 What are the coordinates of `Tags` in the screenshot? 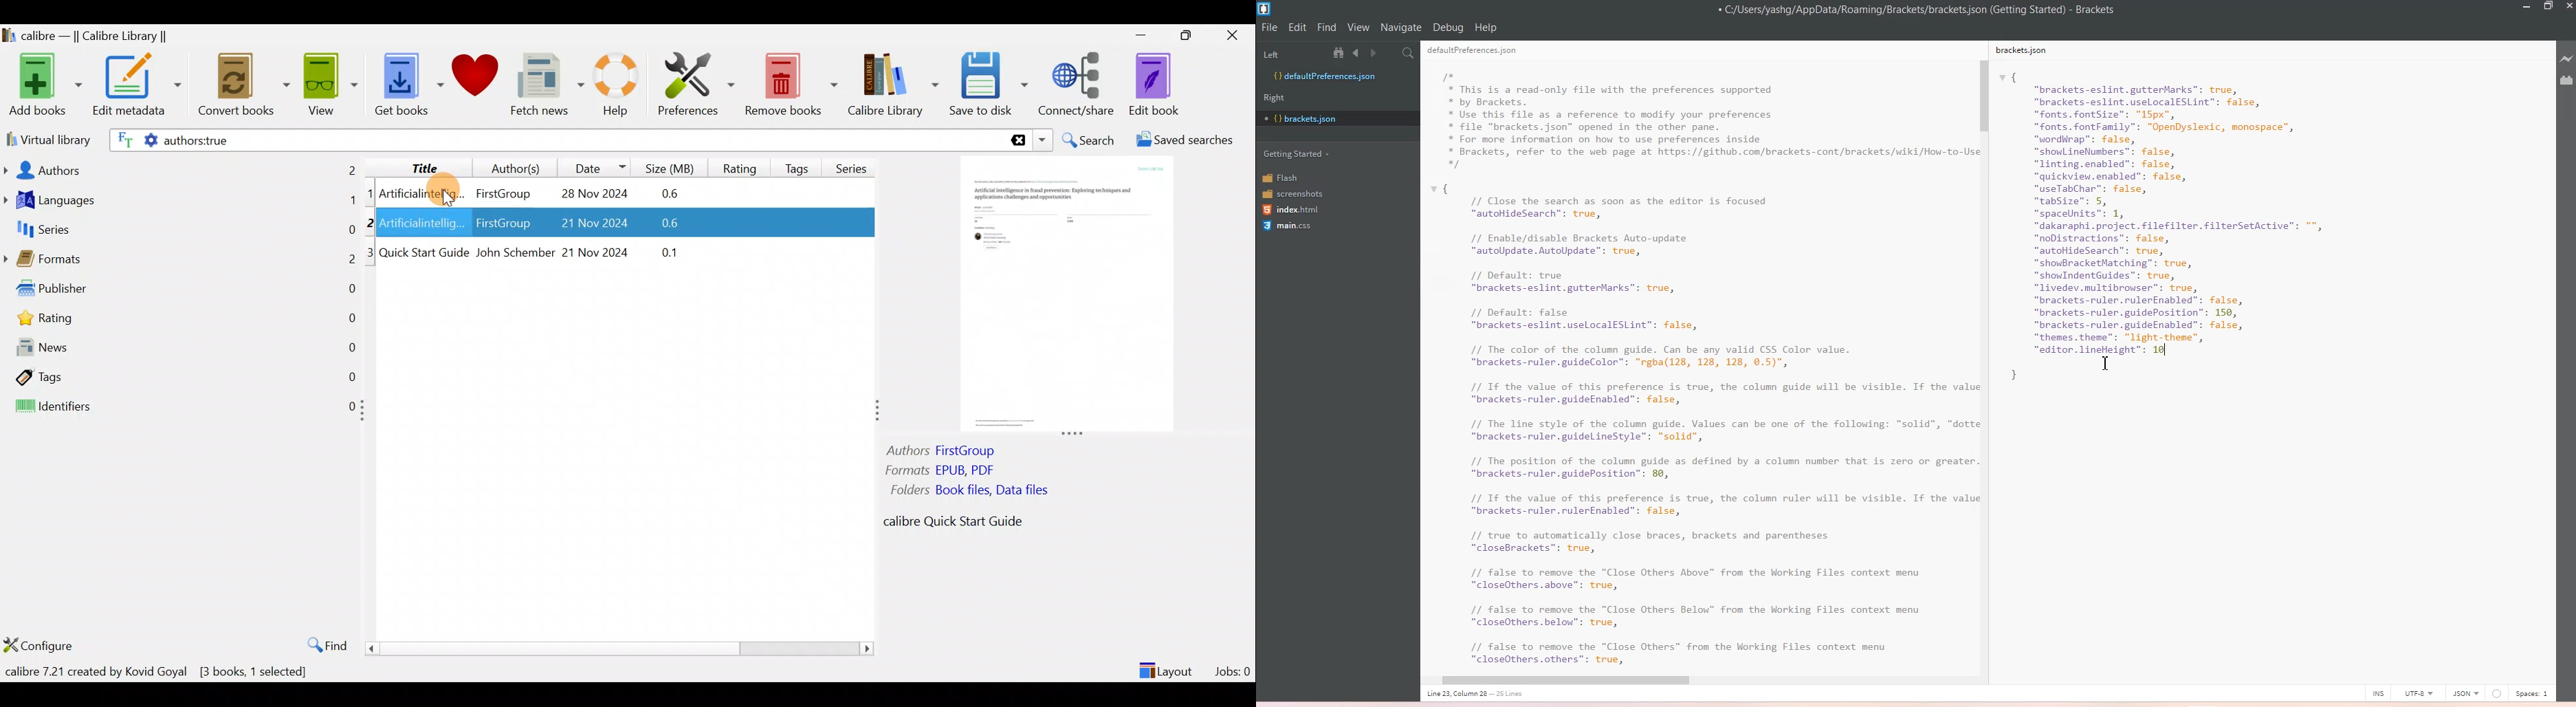 It's located at (800, 163).